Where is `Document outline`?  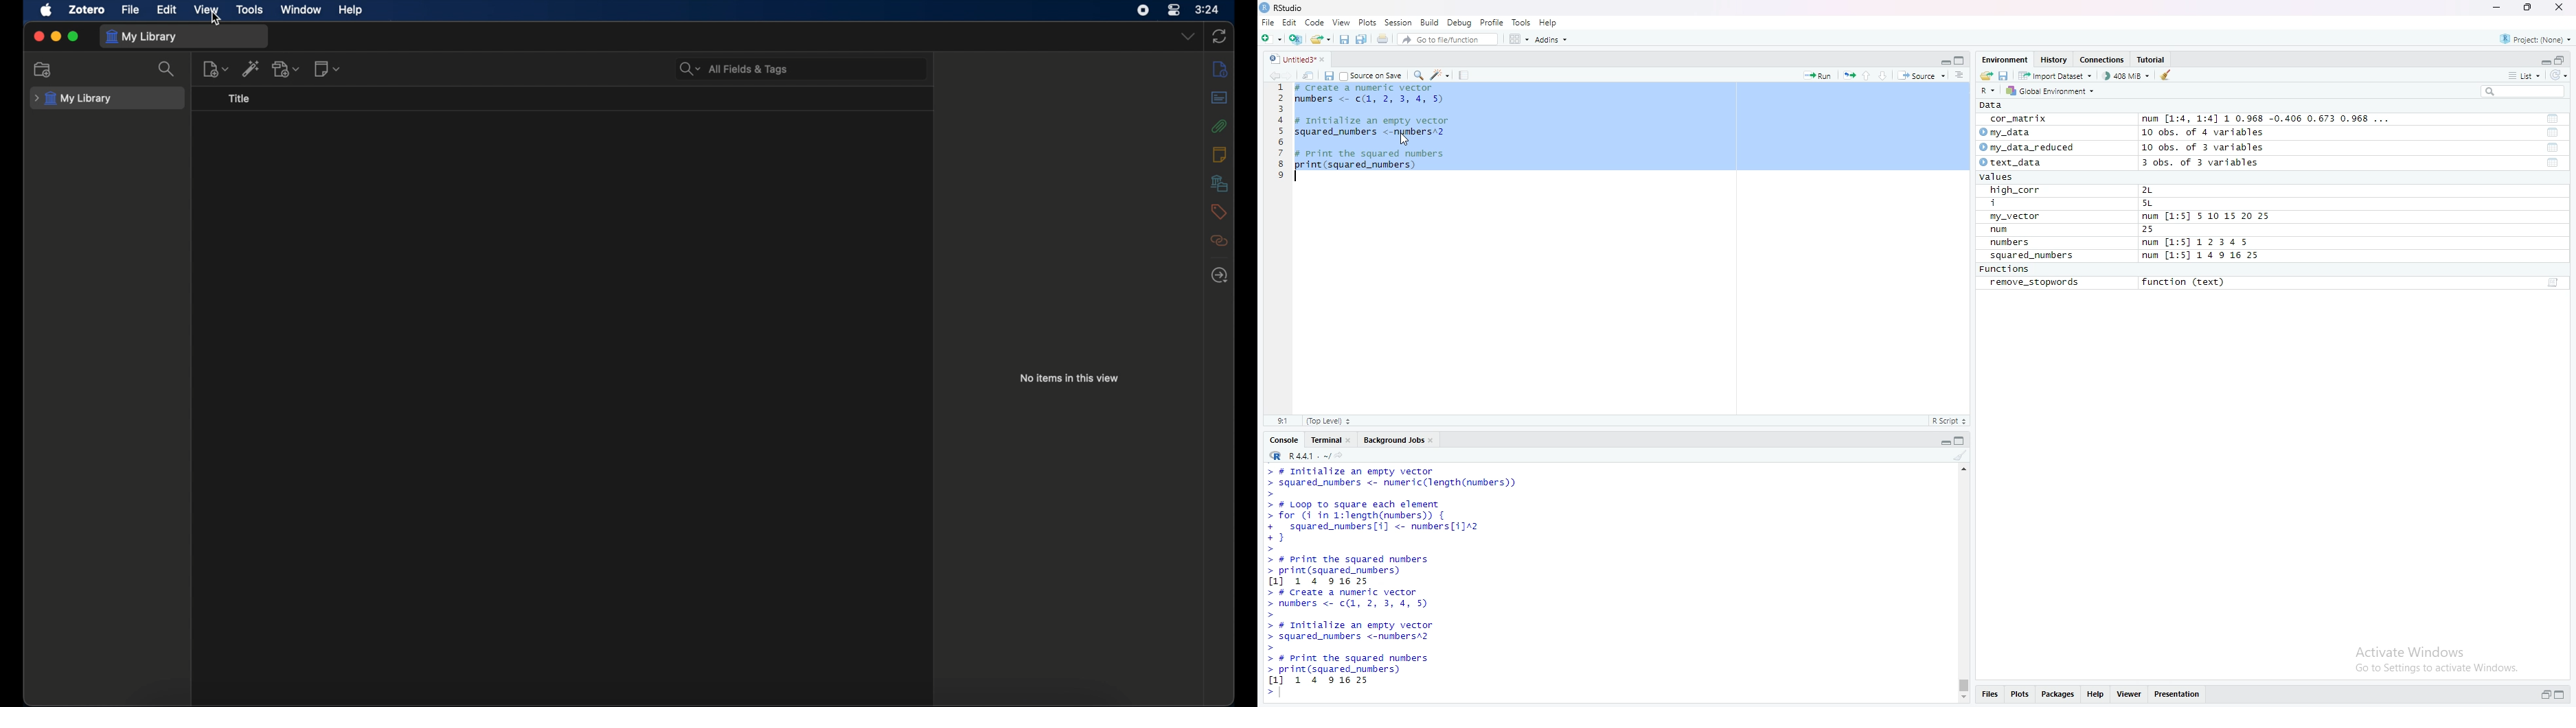
Document outline is located at coordinates (1961, 75).